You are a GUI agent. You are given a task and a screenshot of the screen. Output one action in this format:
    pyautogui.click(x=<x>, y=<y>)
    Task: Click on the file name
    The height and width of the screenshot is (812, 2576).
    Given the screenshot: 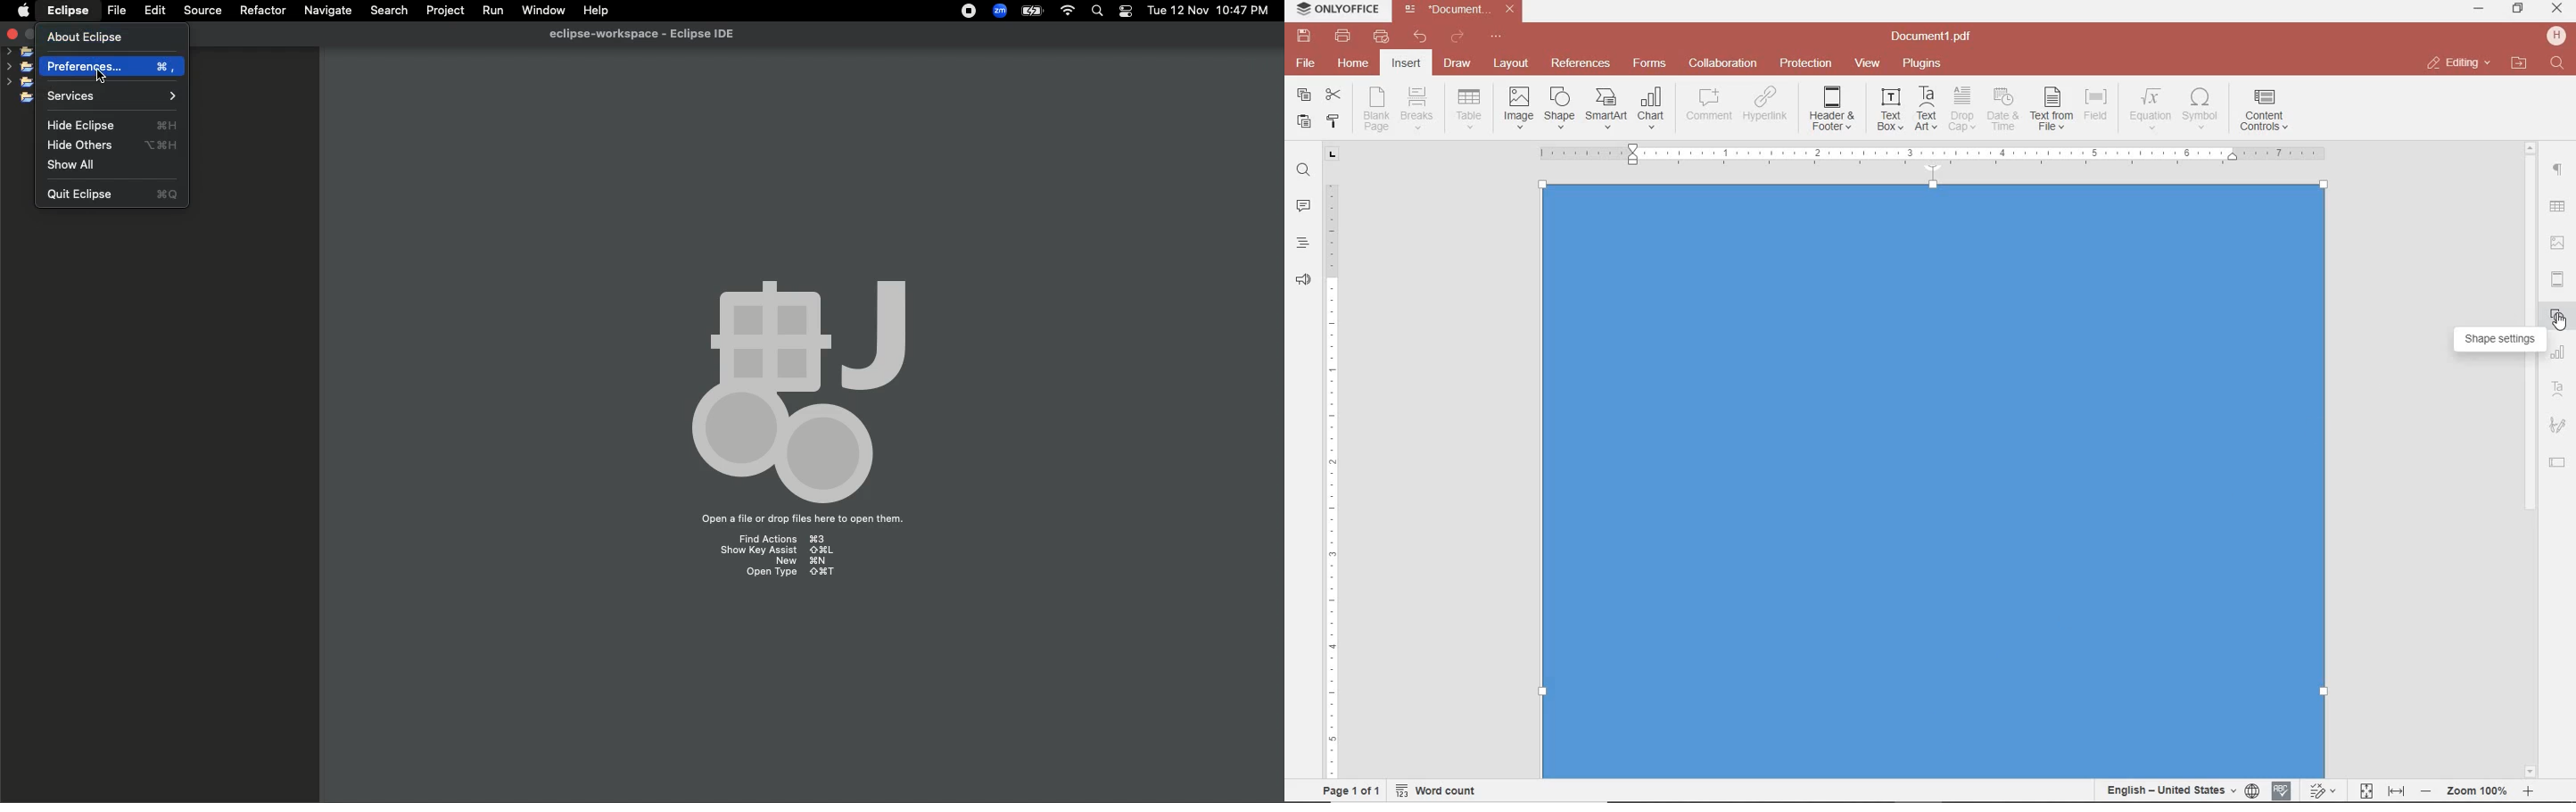 What is the action you would take?
    pyautogui.click(x=1463, y=9)
    